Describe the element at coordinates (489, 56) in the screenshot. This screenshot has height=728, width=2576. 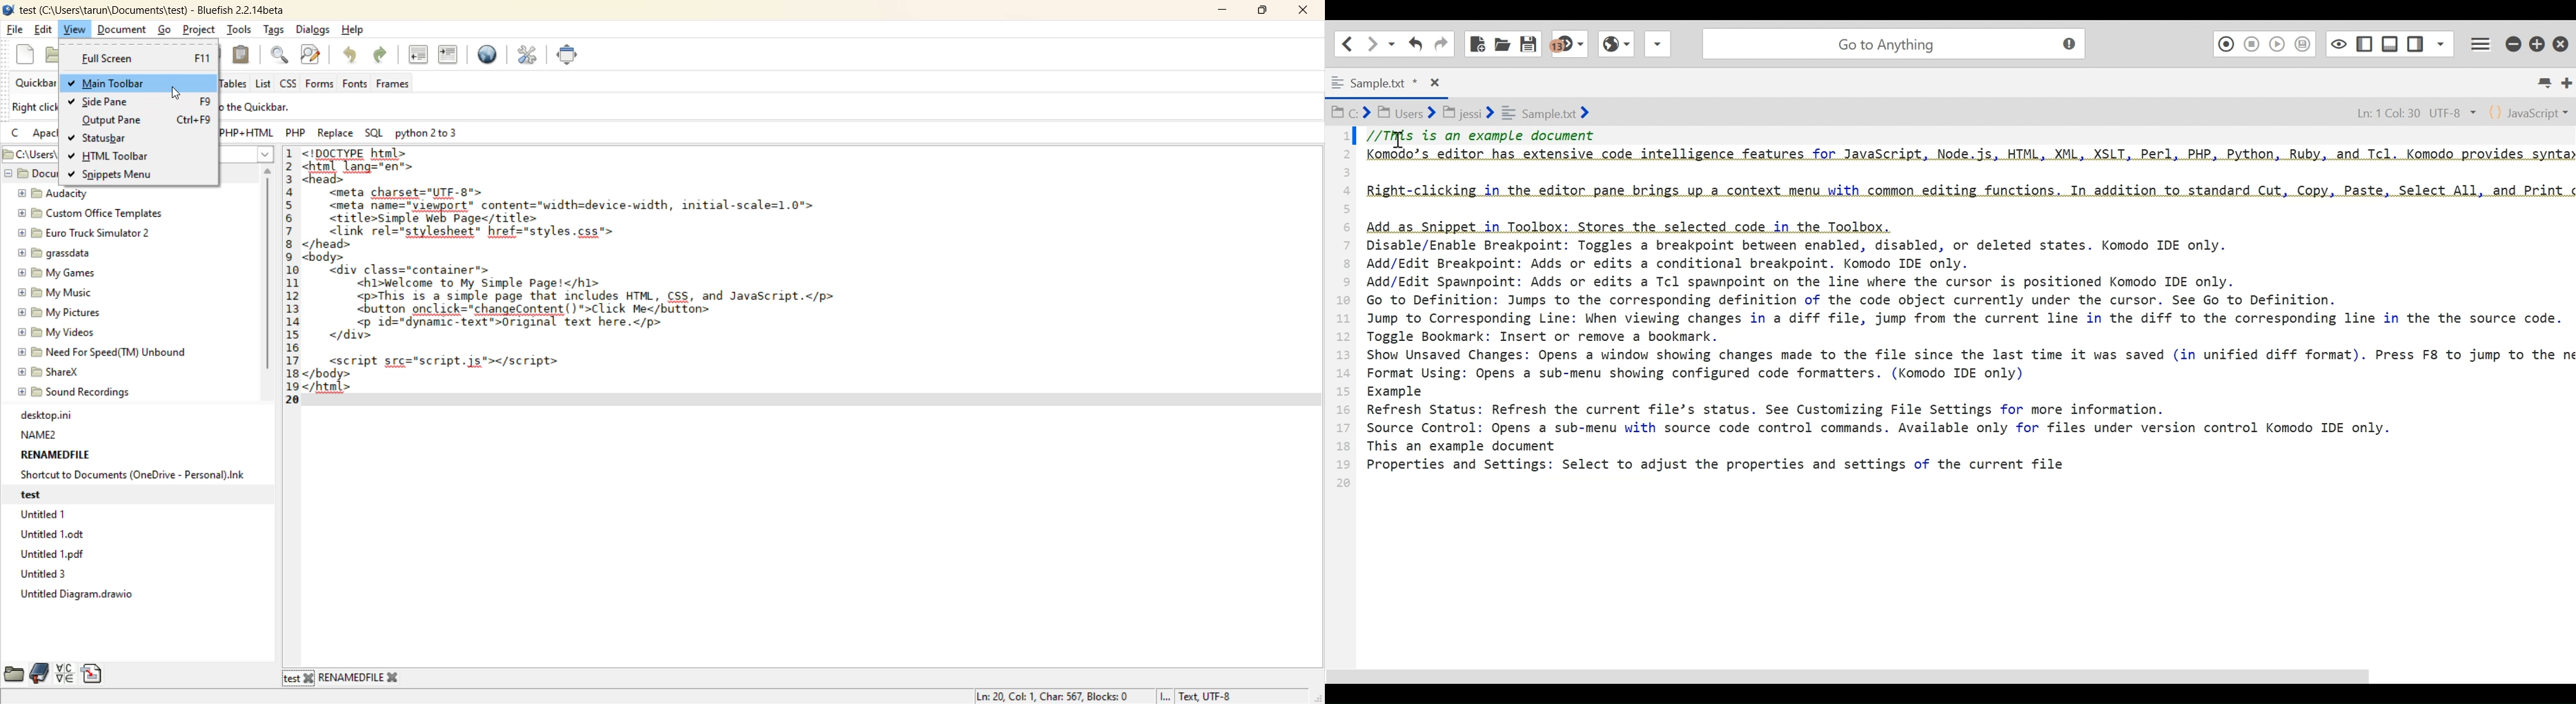
I see `preview in browser` at that location.